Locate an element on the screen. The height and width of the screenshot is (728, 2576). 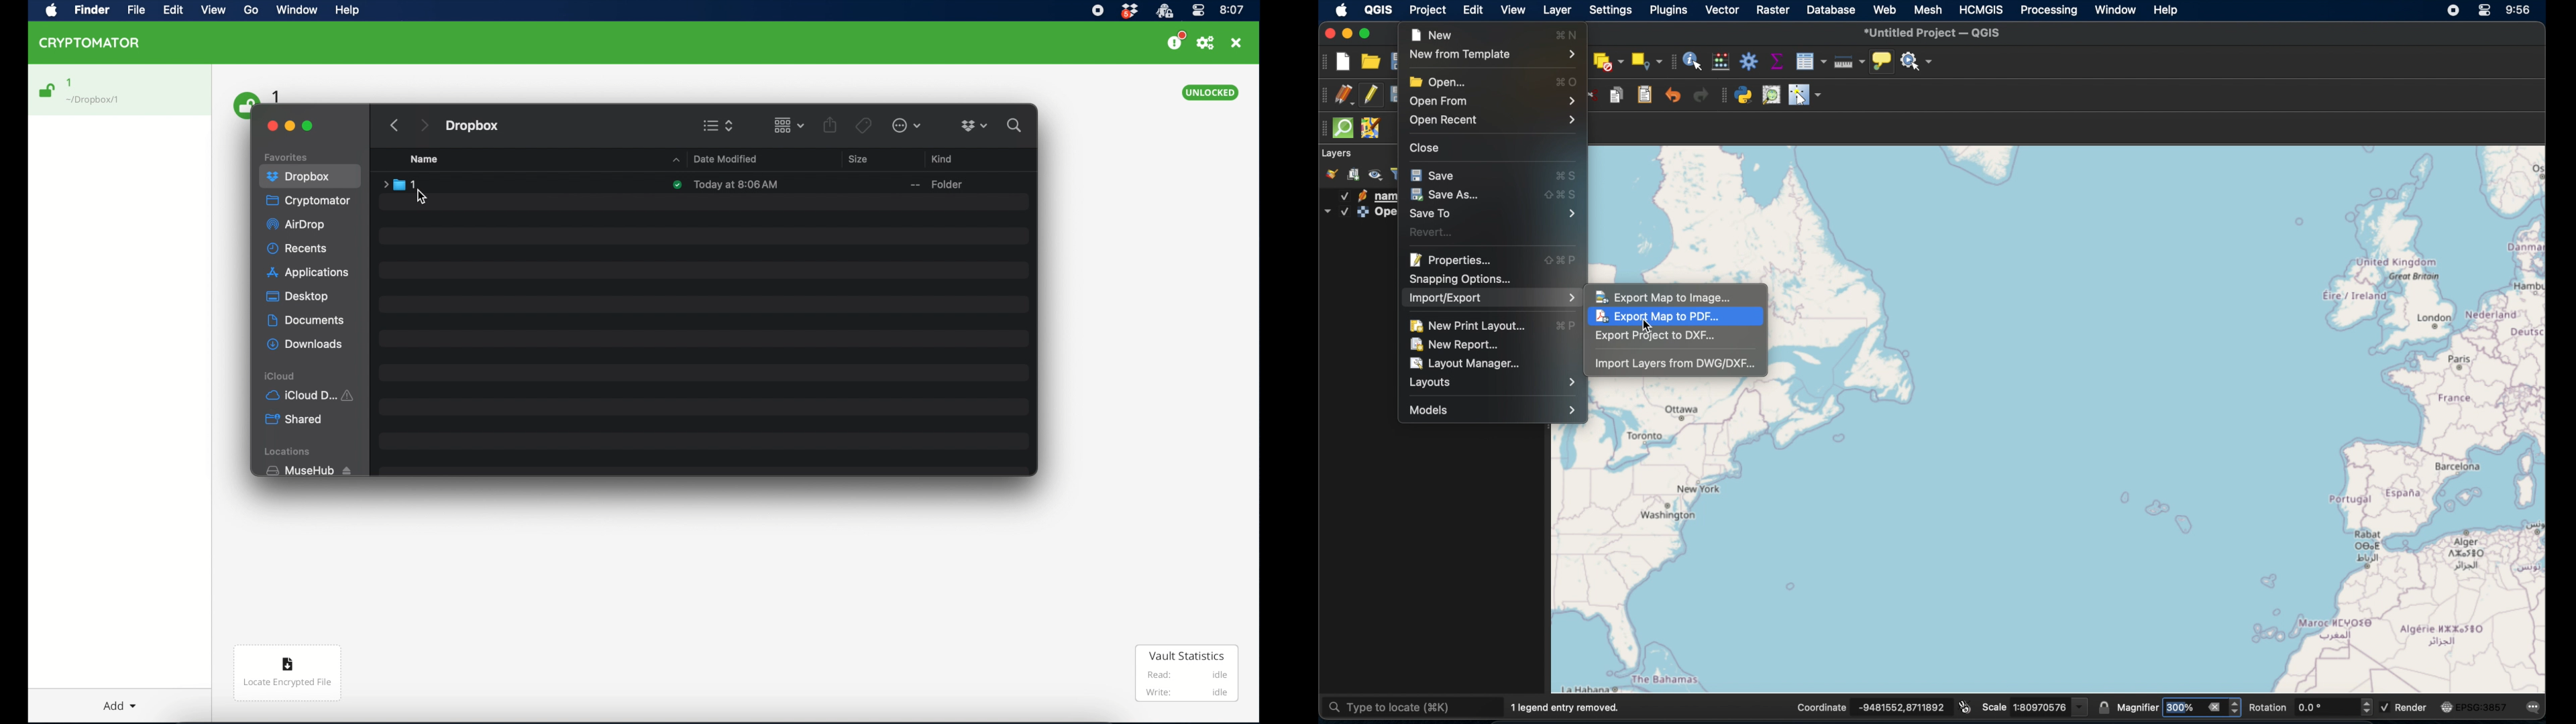
shared is located at coordinates (295, 420).